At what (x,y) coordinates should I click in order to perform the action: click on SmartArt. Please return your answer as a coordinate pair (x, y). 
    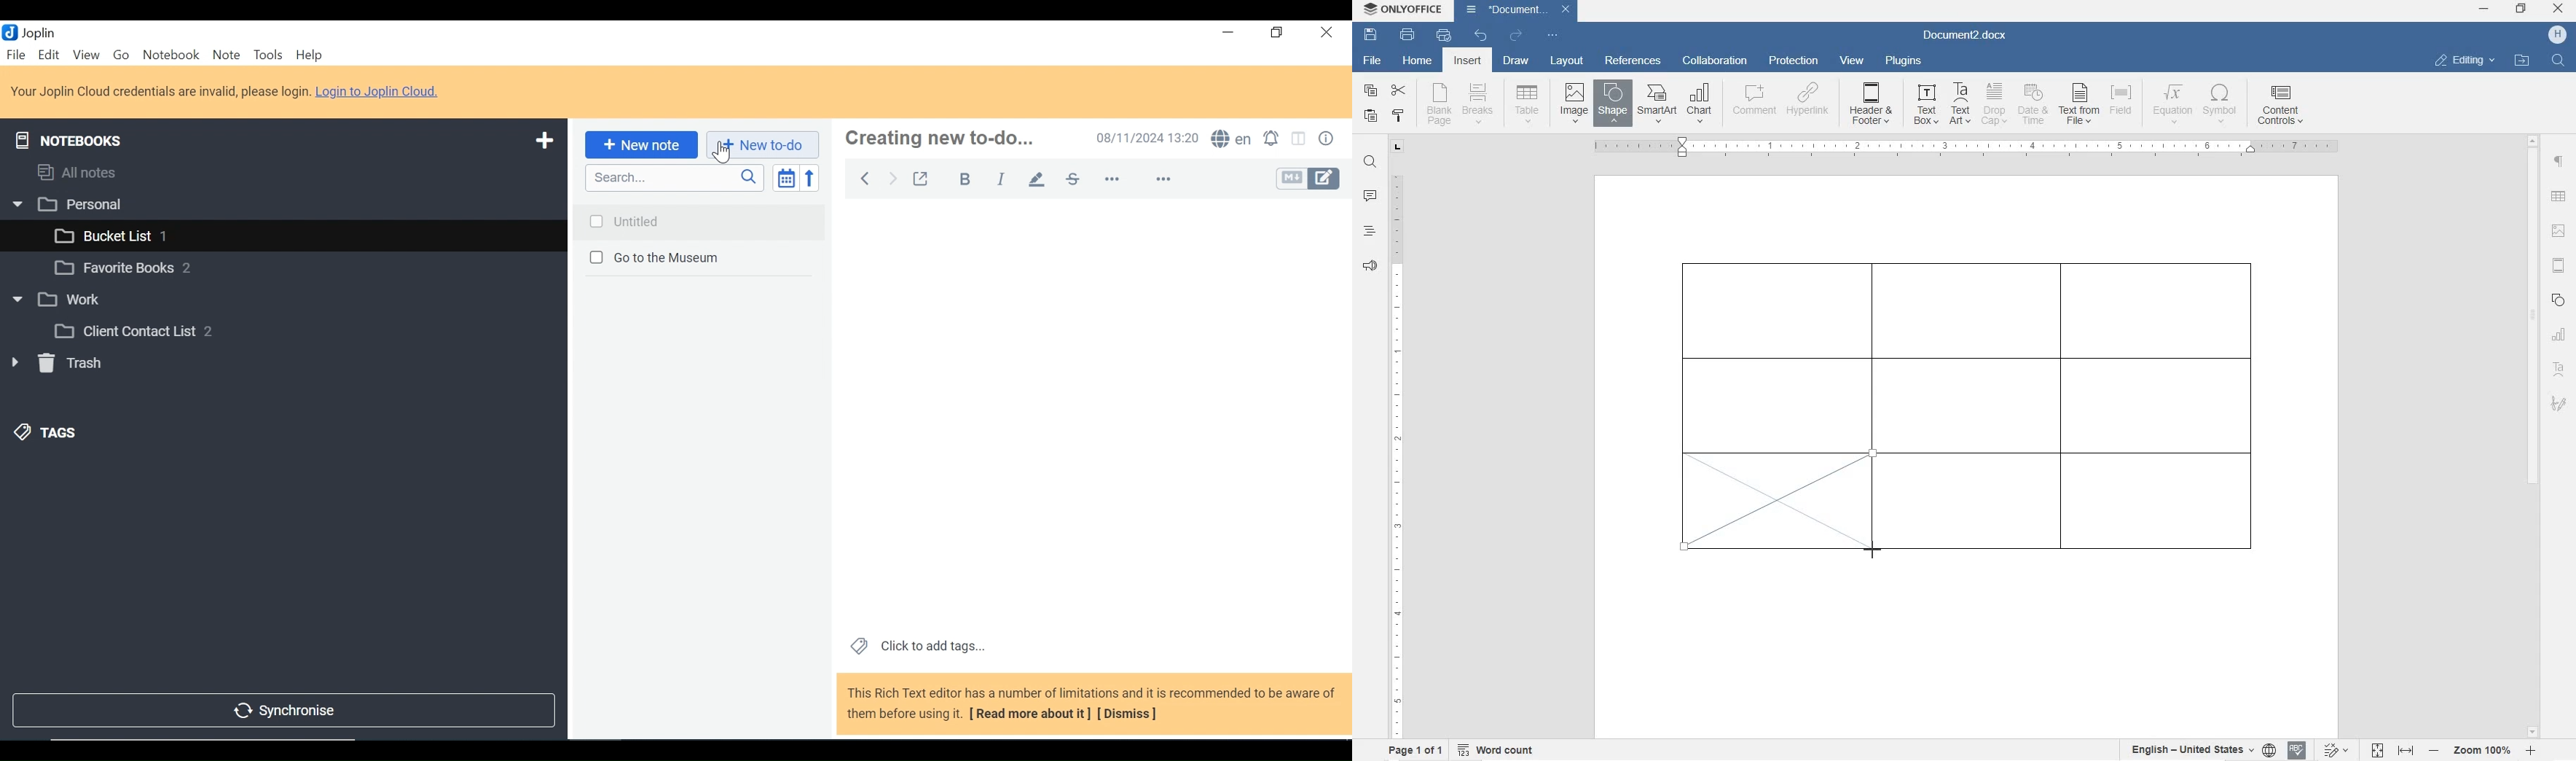
    Looking at the image, I should click on (1657, 104).